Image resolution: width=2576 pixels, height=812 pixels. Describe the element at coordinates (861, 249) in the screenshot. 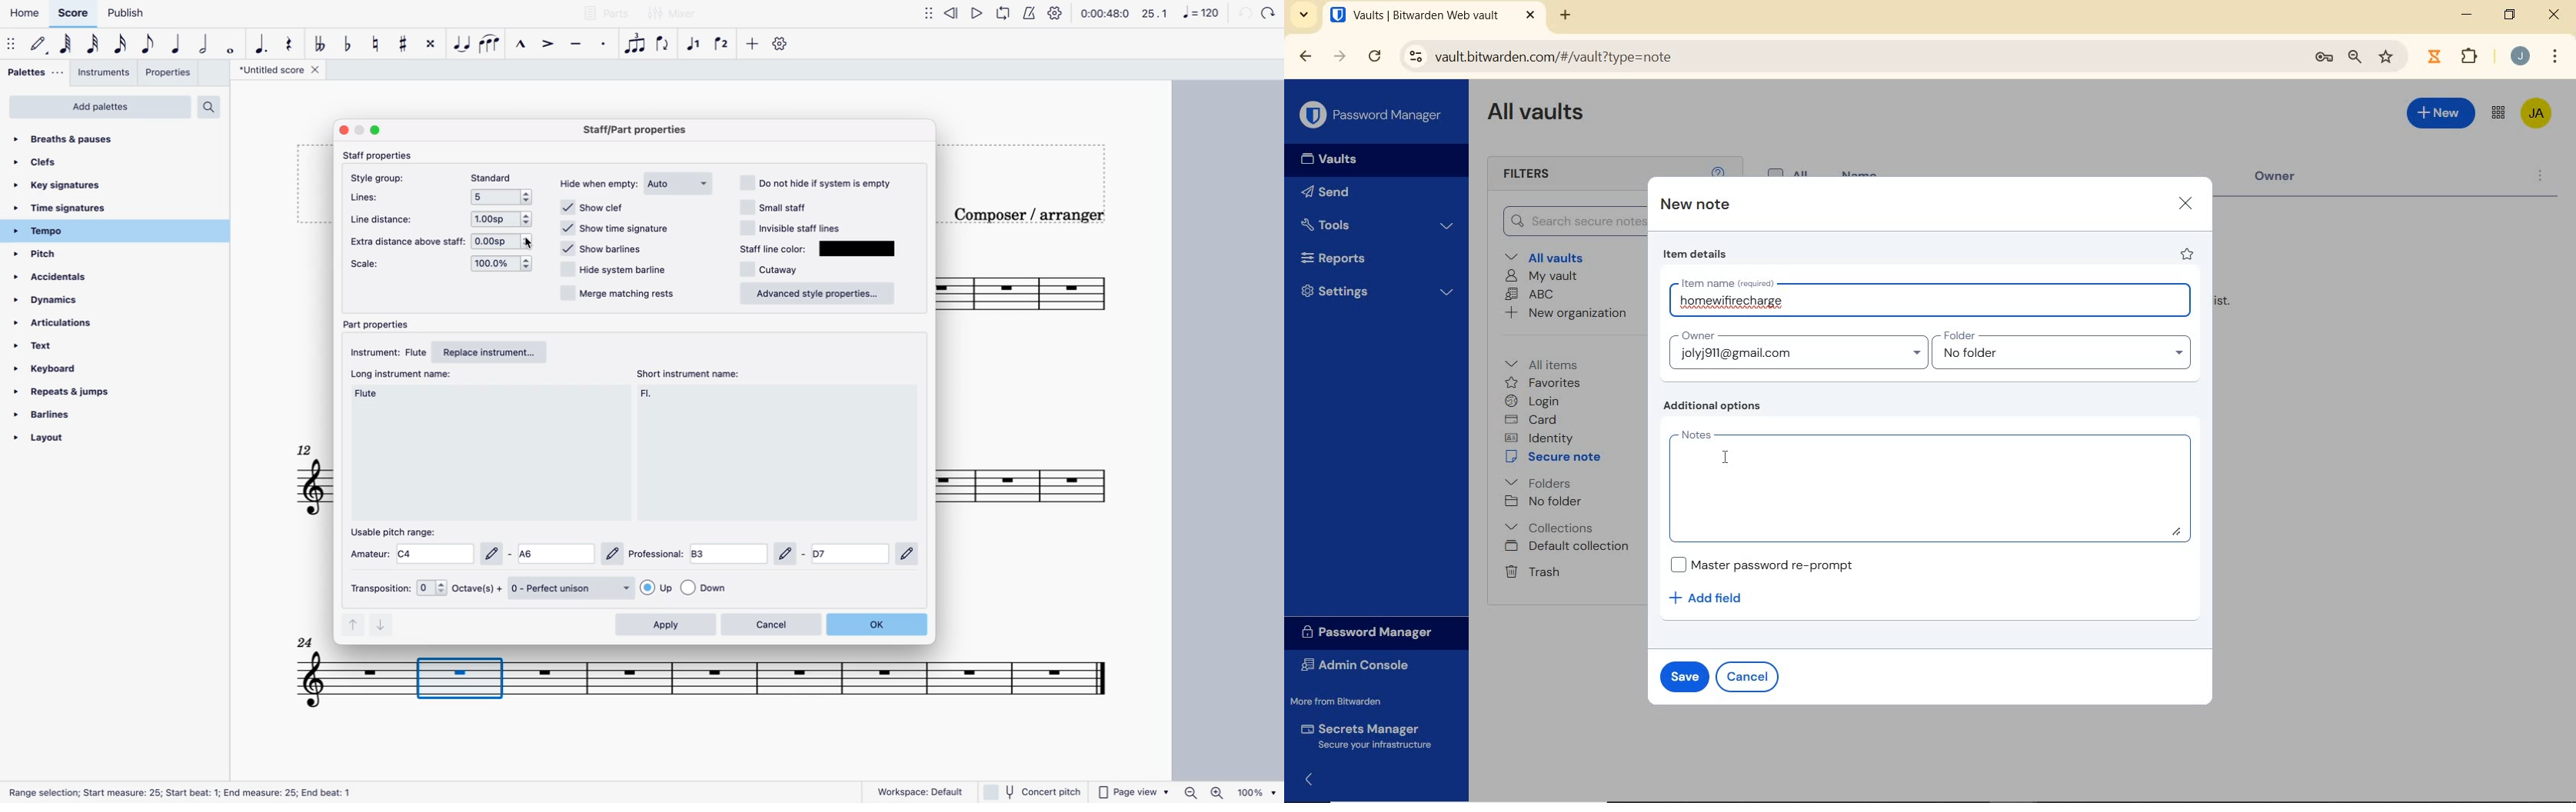

I see `olor` at that location.